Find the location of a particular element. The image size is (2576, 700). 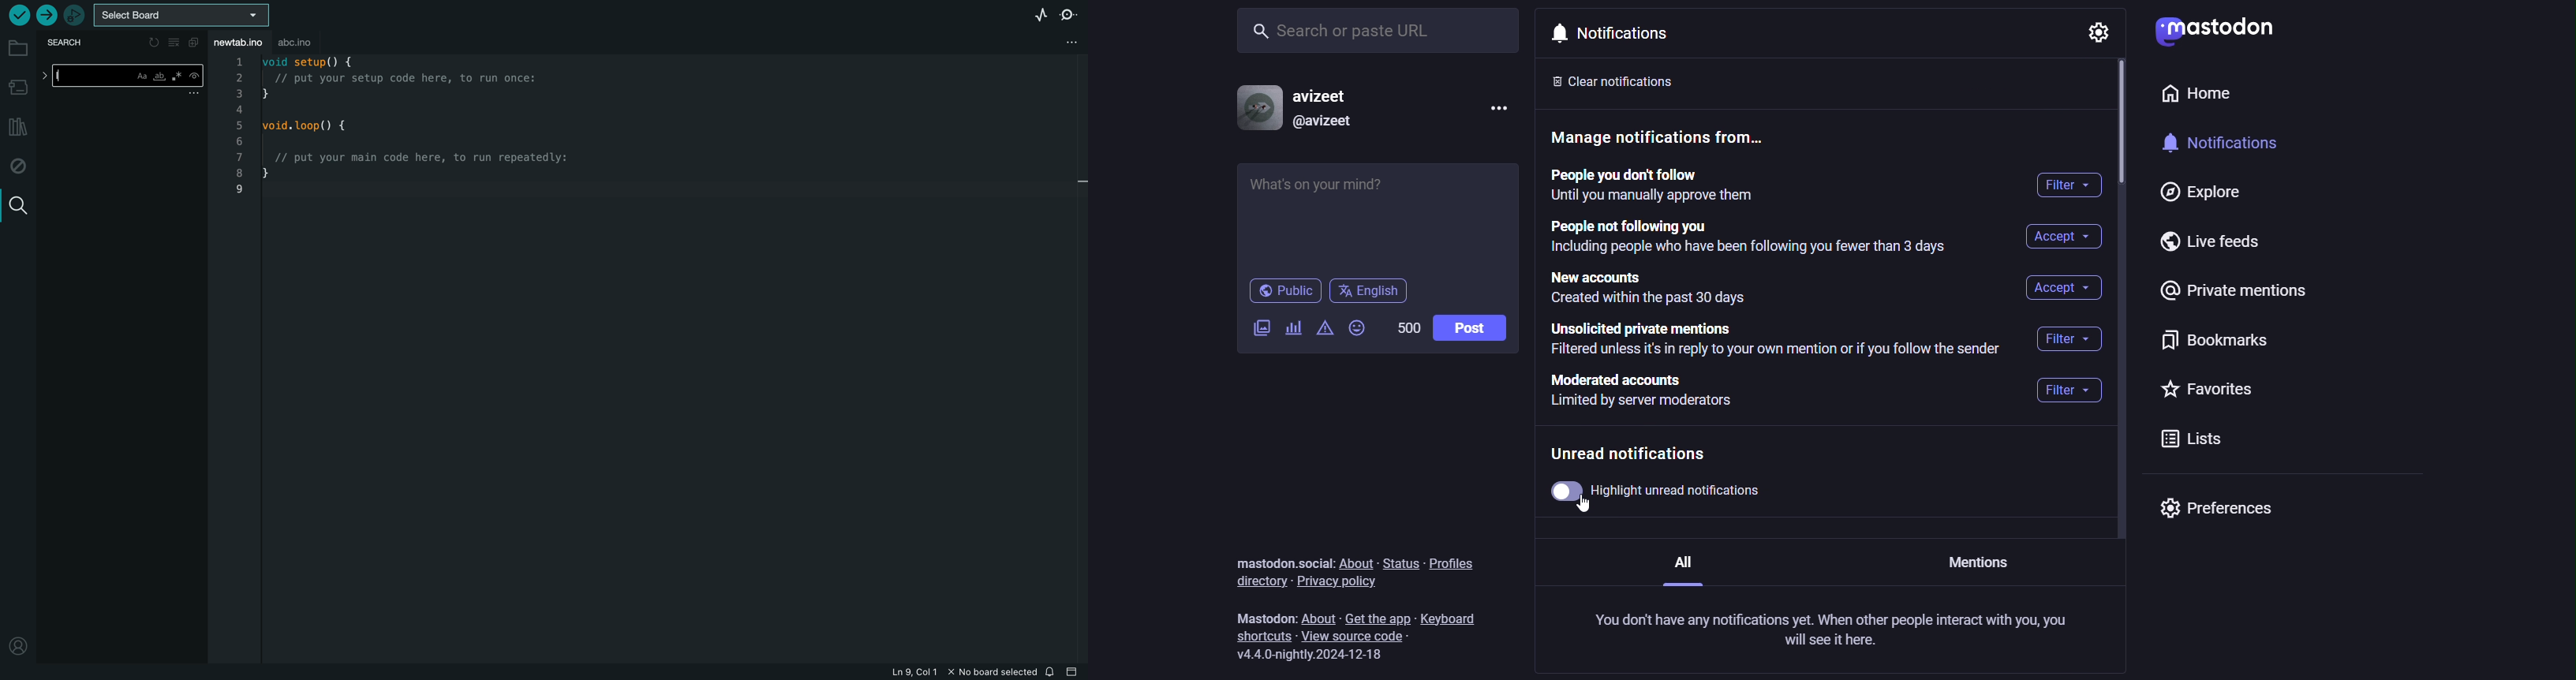

filter is located at coordinates (2070, 185).